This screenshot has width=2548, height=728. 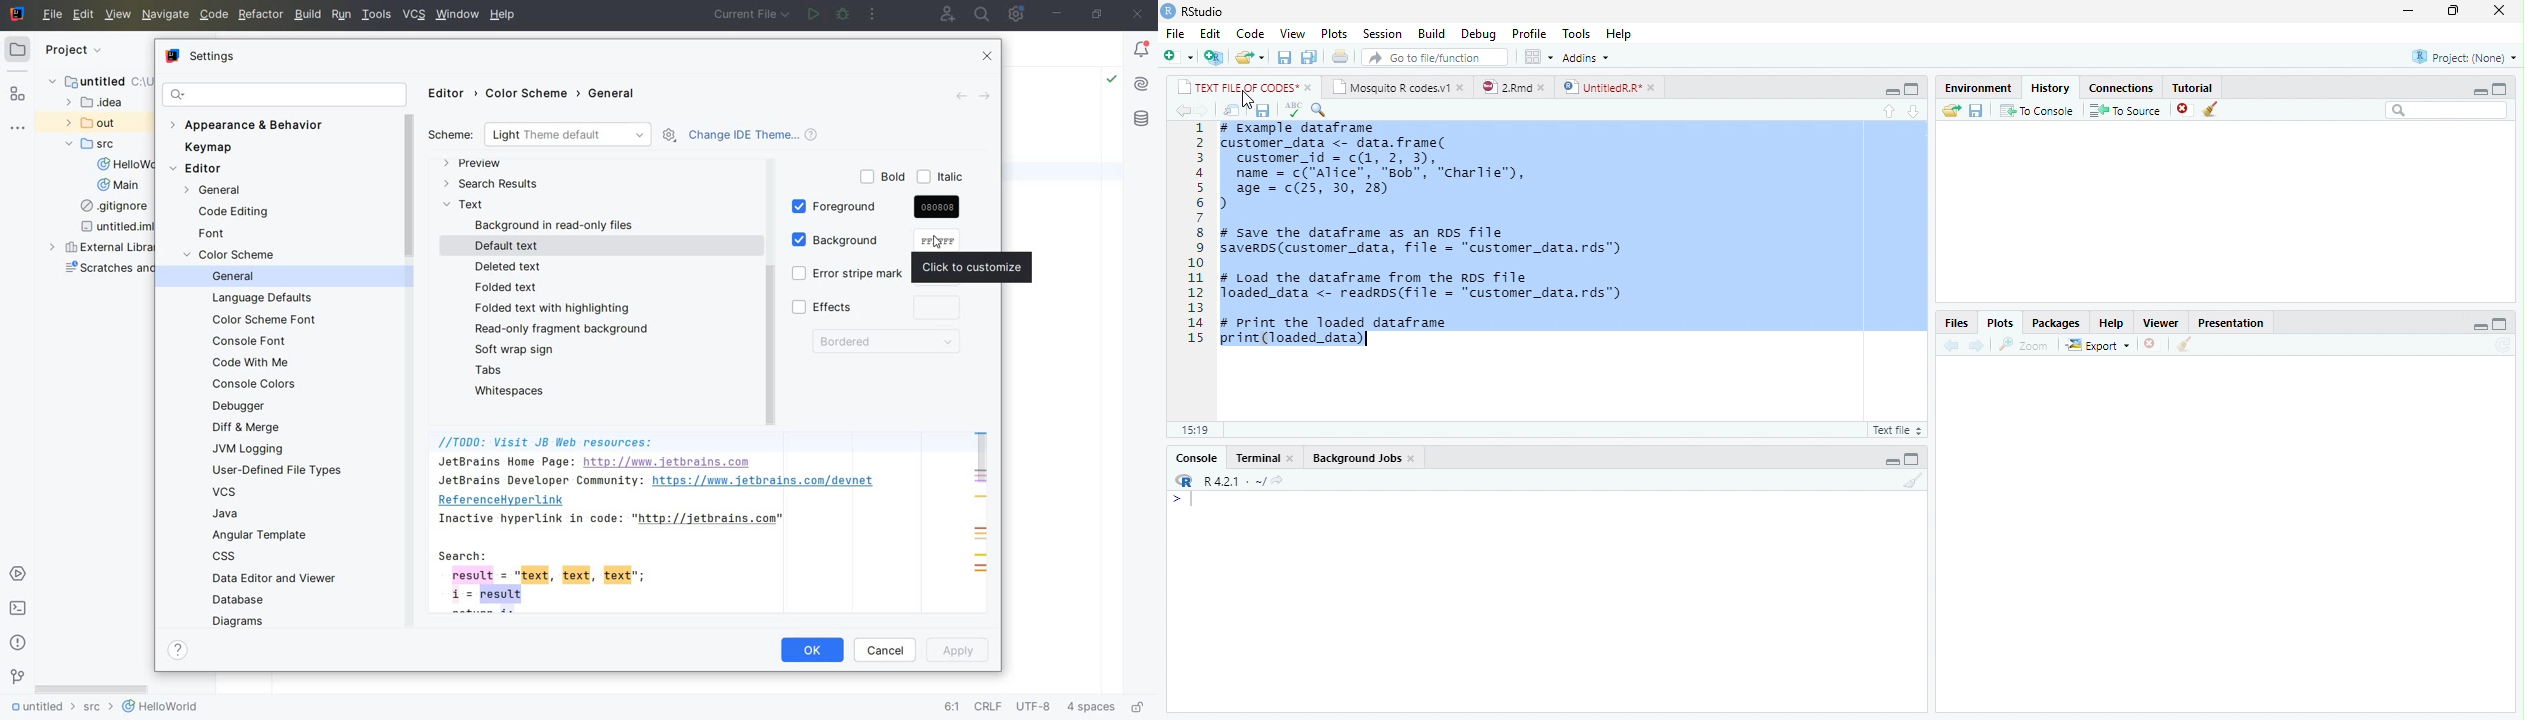 What do you see at coordinates (1234, 87) in the screenshot?
I see `TEXT FILE OF CODES` at bounding box center [1234, 87].